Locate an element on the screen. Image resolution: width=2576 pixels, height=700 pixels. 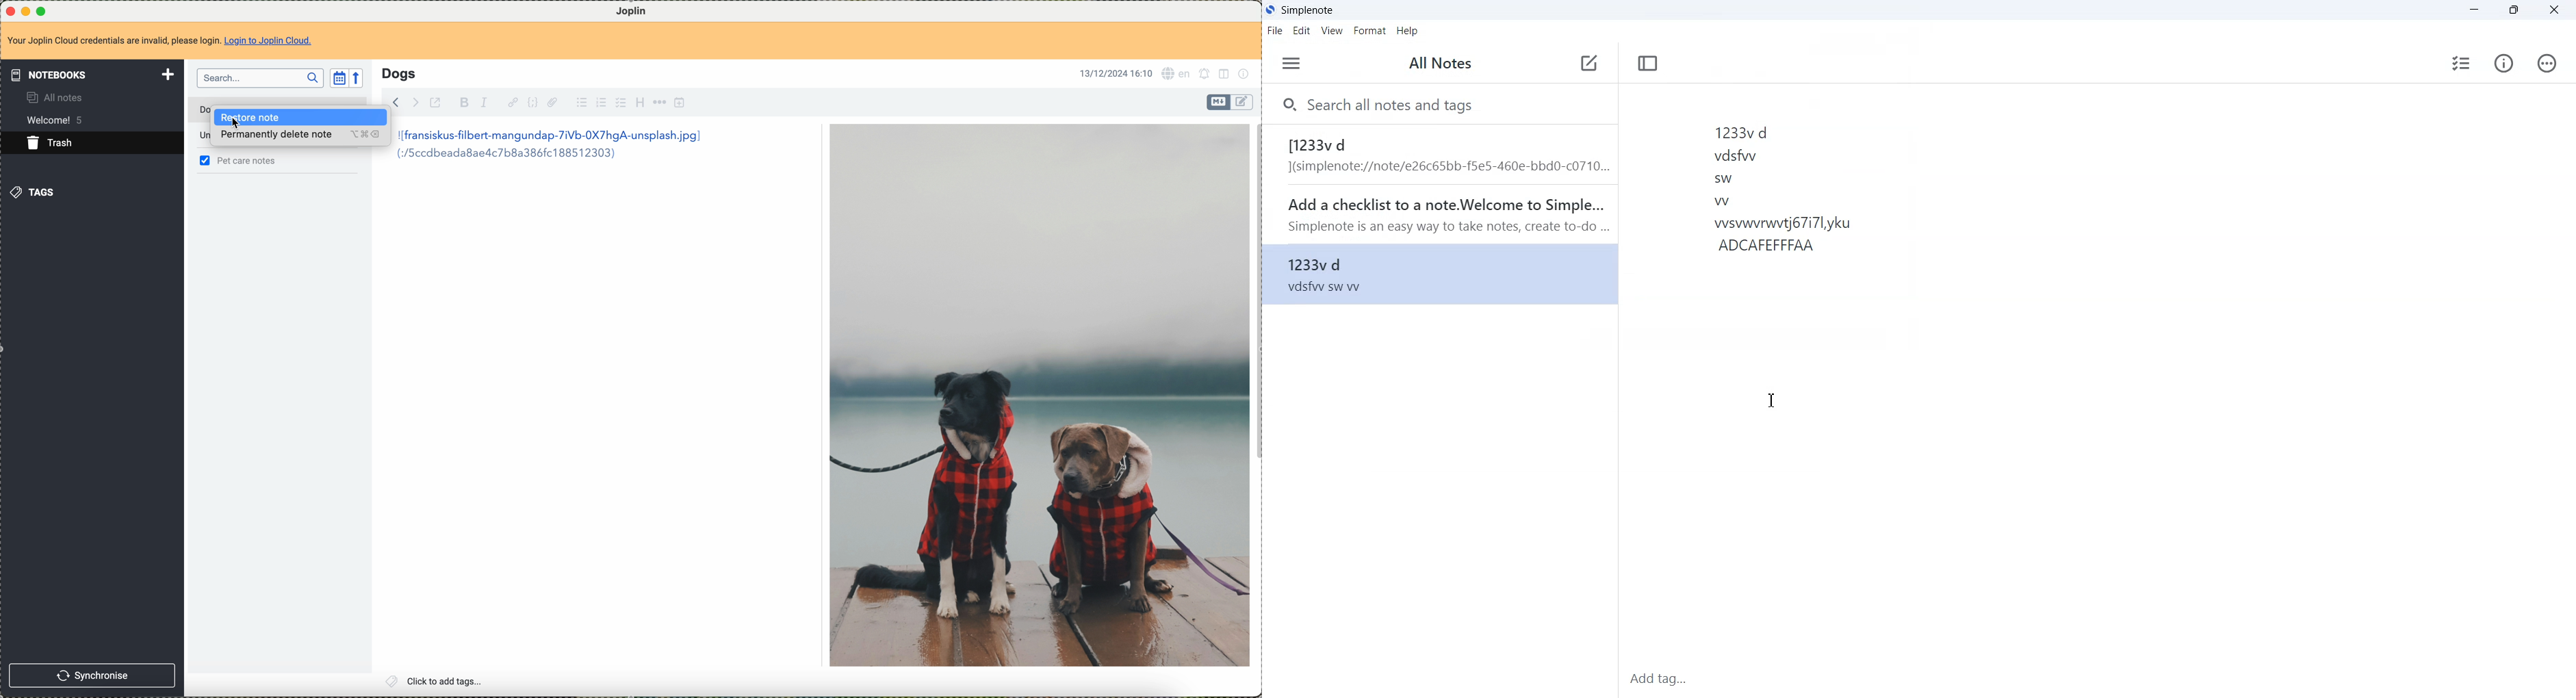
reverse sort order is located at coordinates (360, 78).